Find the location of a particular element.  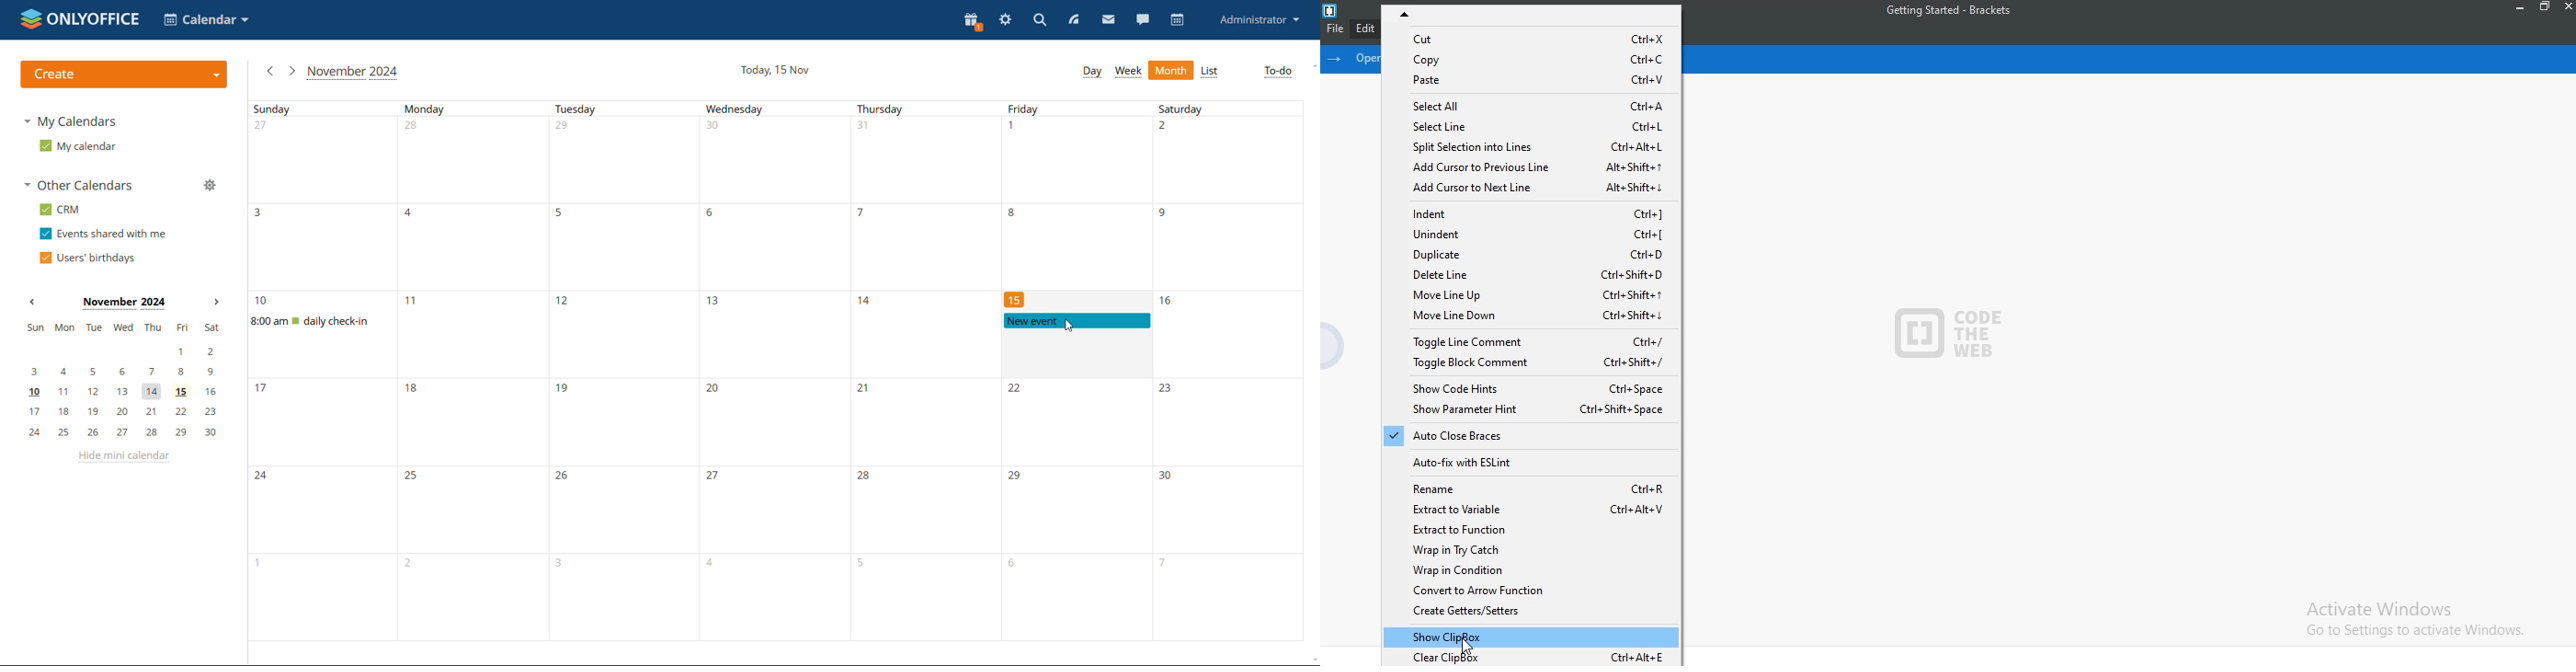

1, 2 is located at coordinates (128, 352).